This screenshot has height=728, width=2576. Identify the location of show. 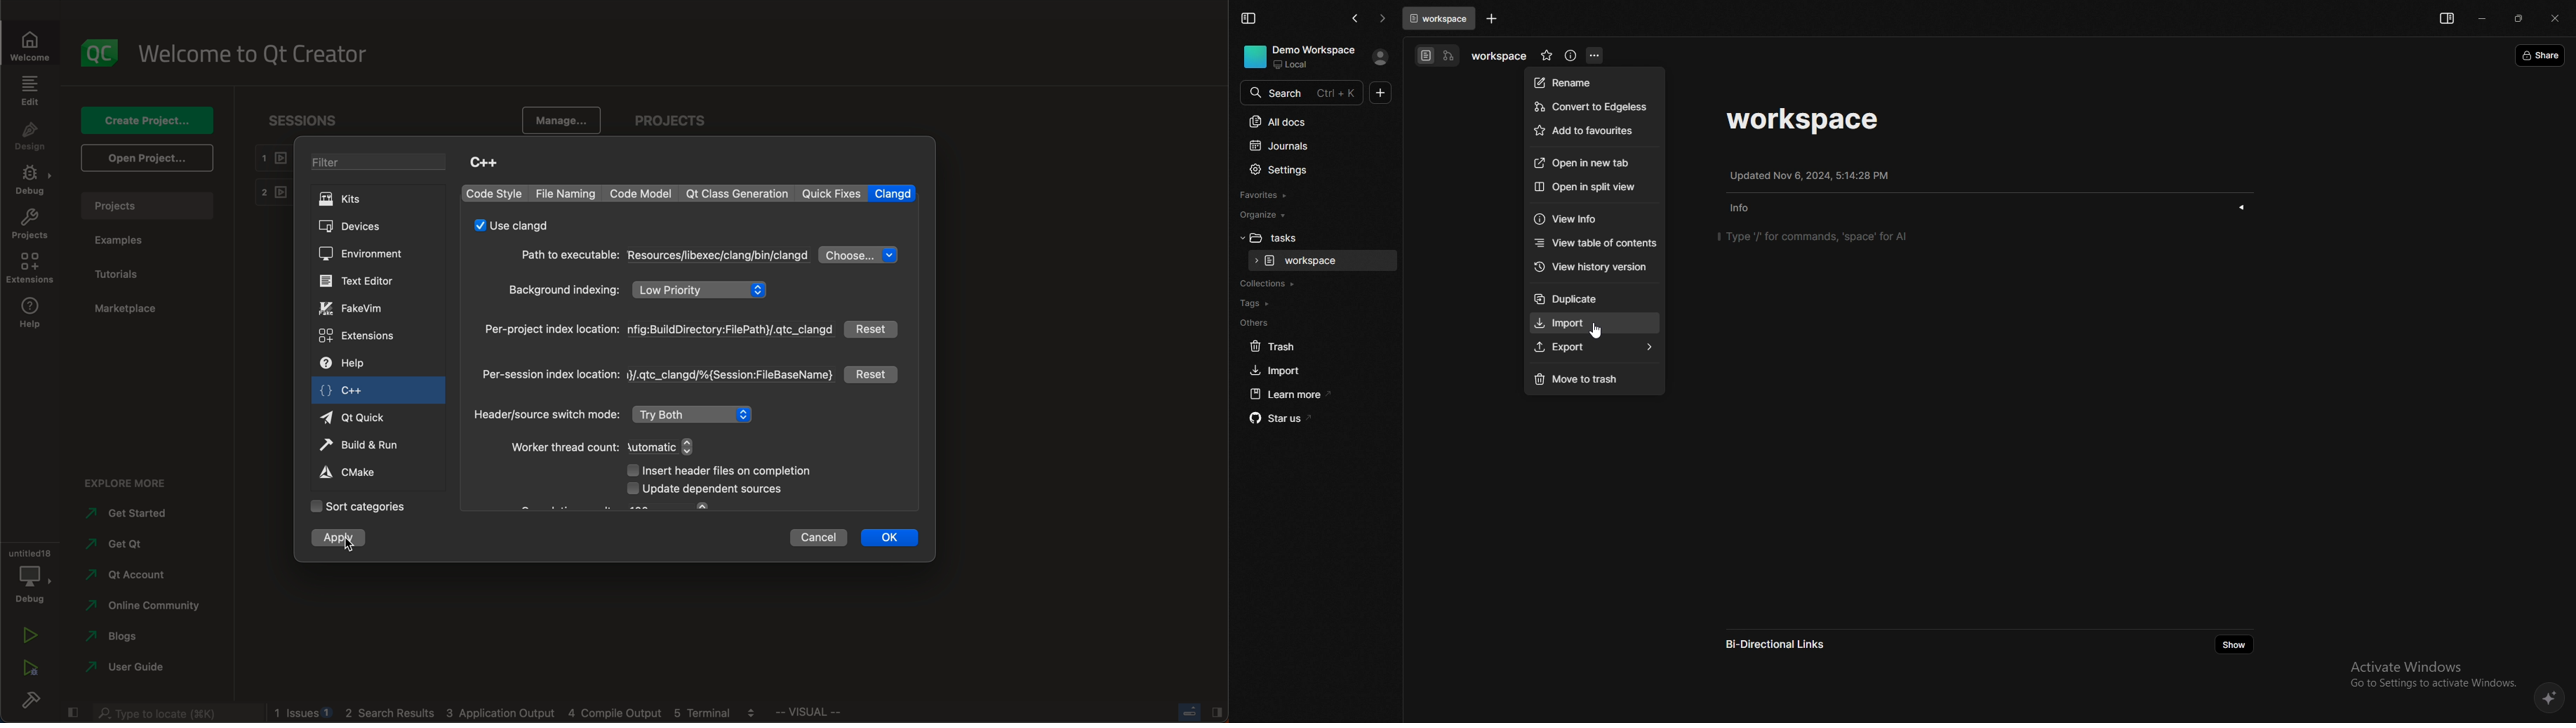
(2233, 644).